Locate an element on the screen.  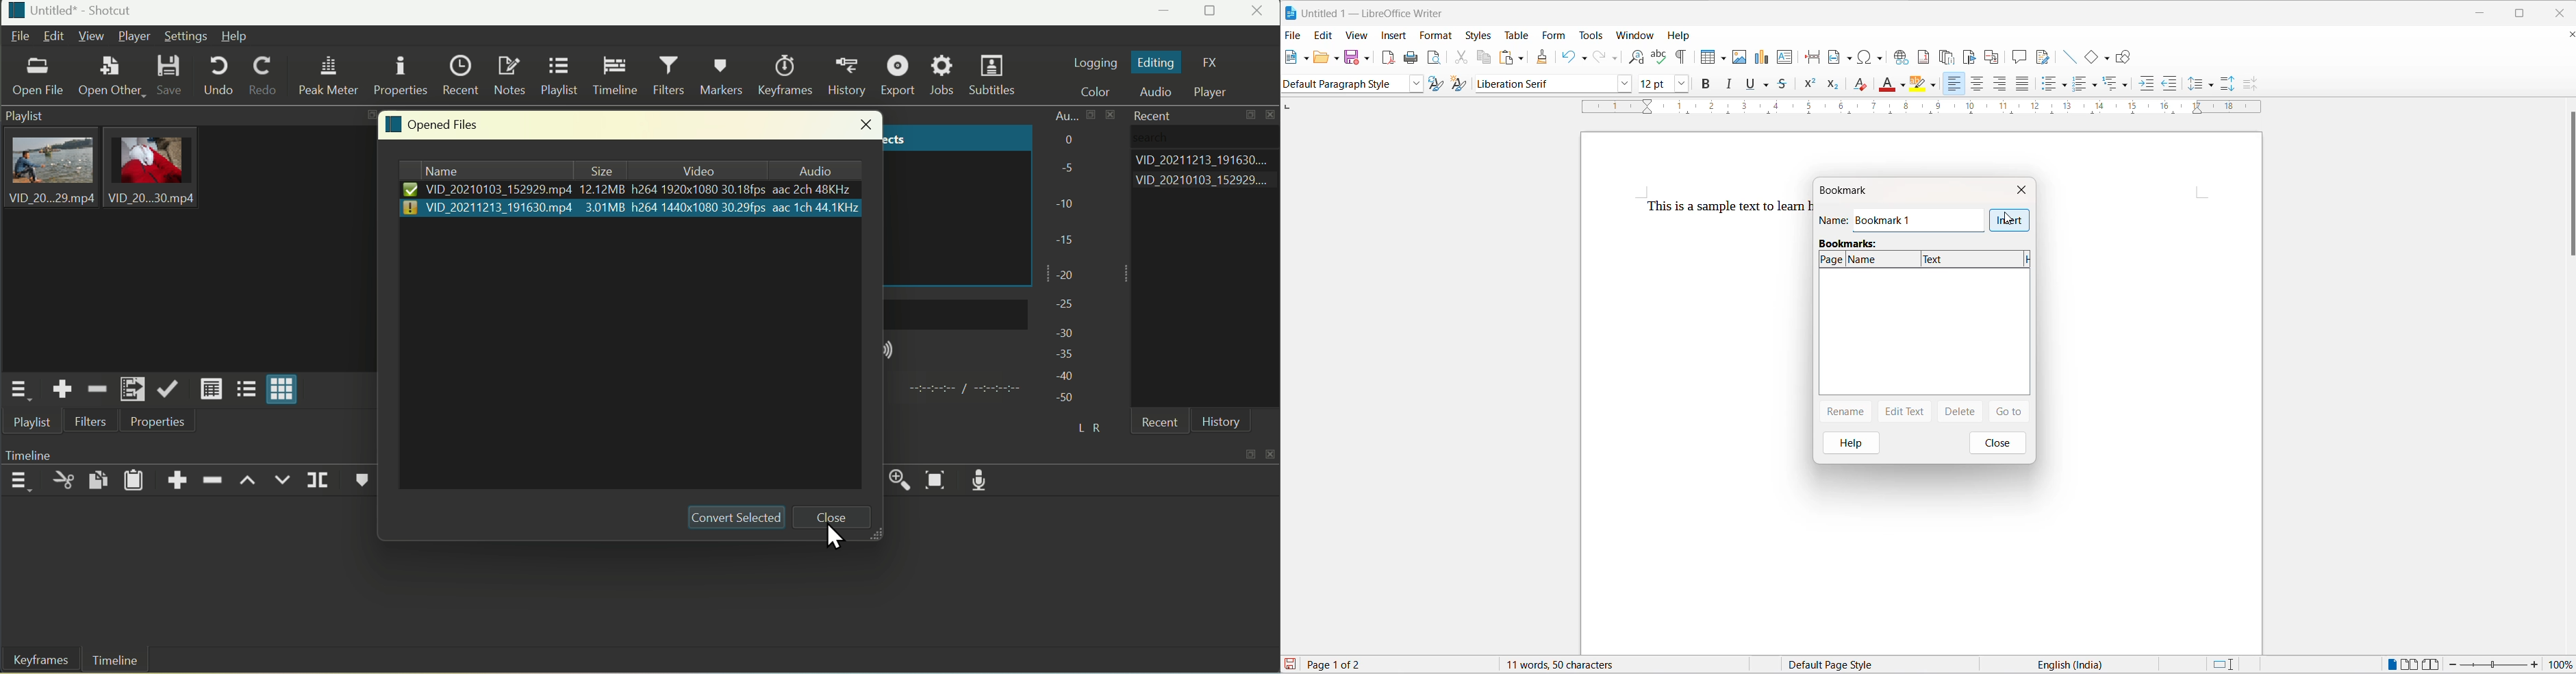
decrease paragraph spacing is located at coordinates (2249, 84).